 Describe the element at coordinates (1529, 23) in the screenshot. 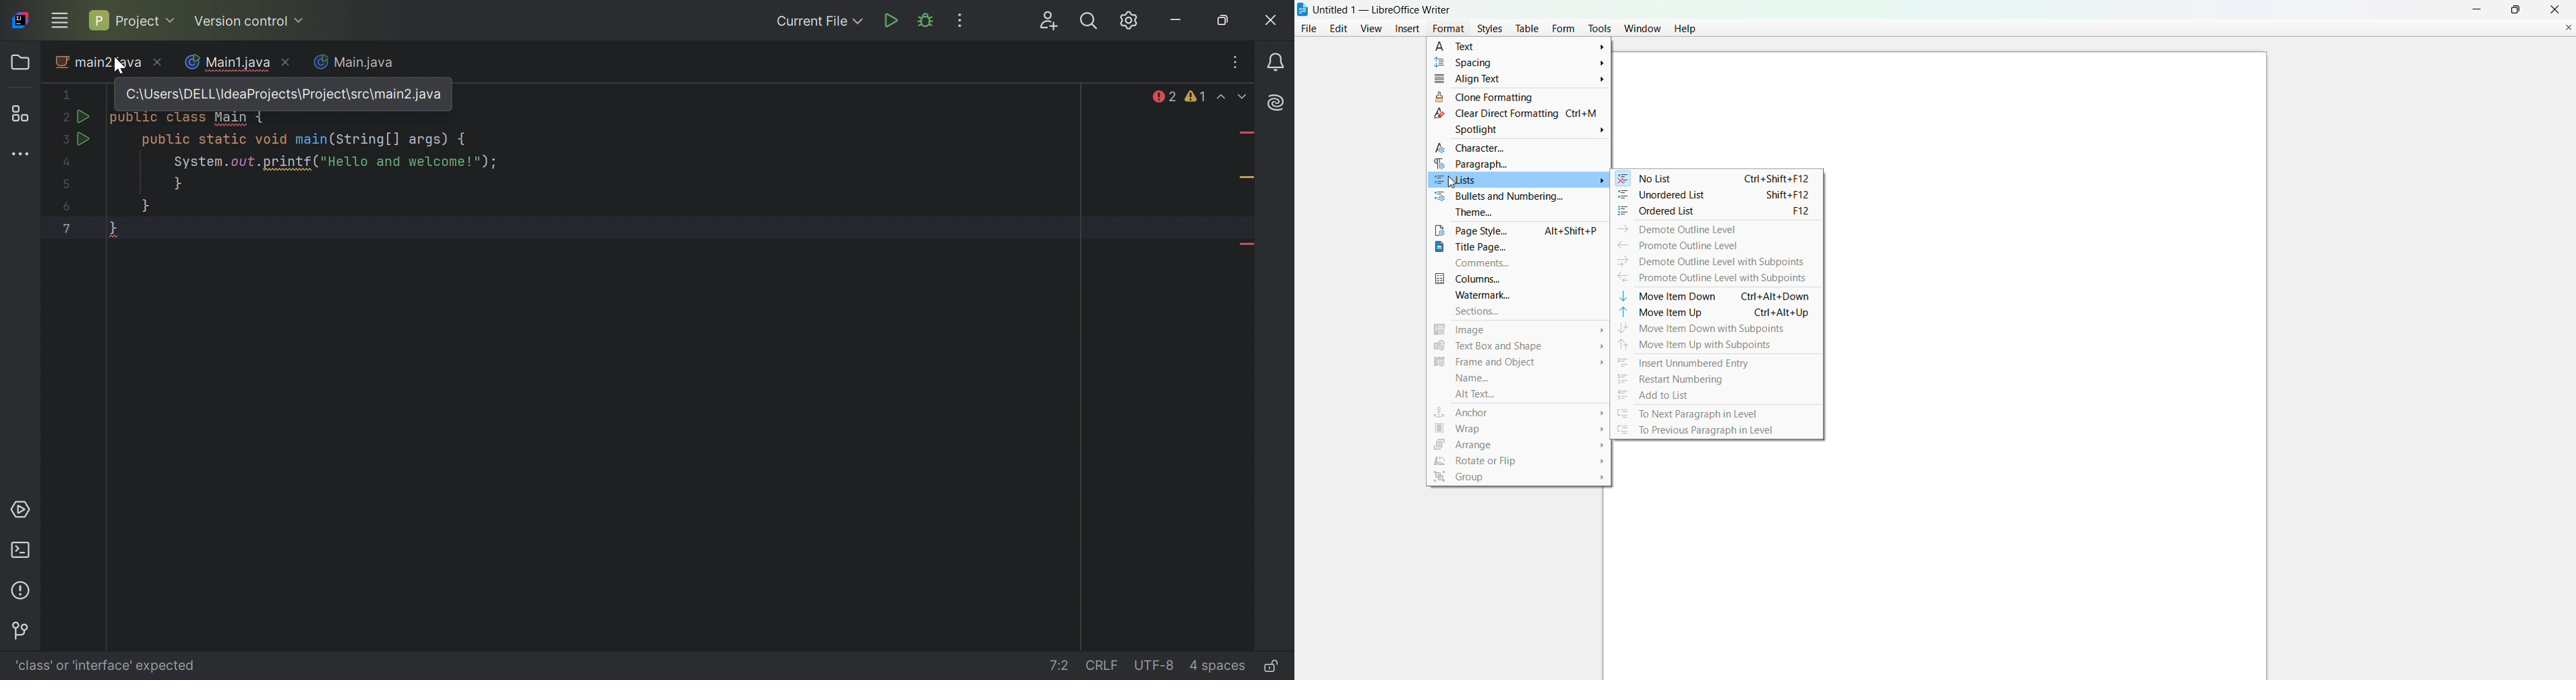

I see `table` at that location.